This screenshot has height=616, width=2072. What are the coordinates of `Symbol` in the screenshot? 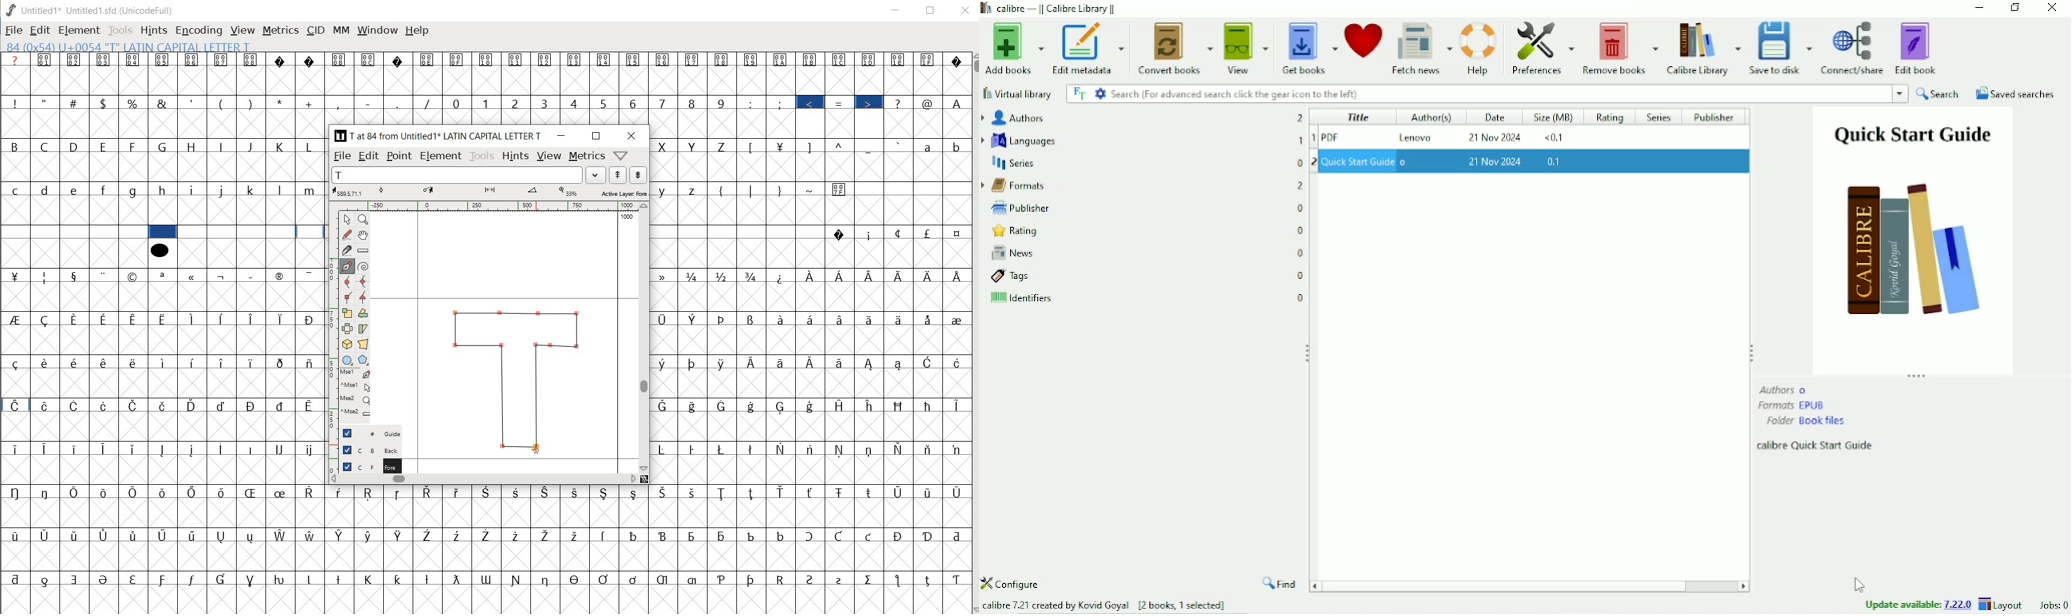 It's located at (955, 404).